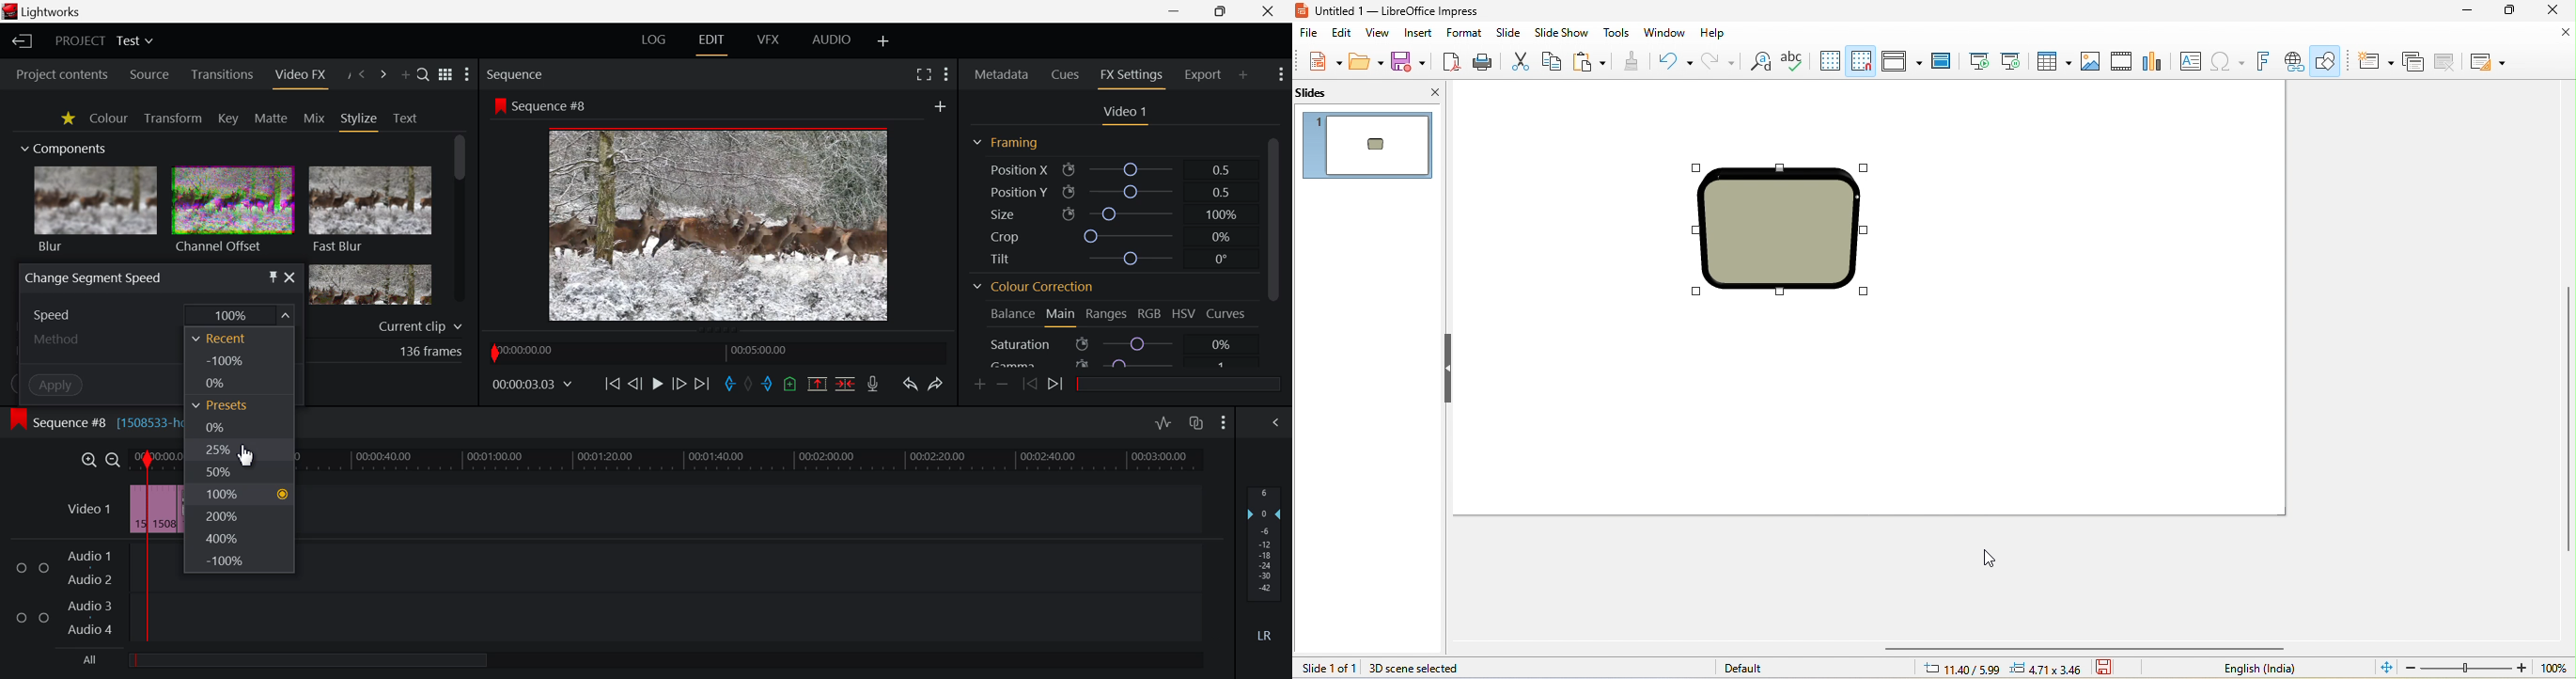 The width and height of the screenshot is (2576, 700). I want to click on 200%, so click(240, 517).